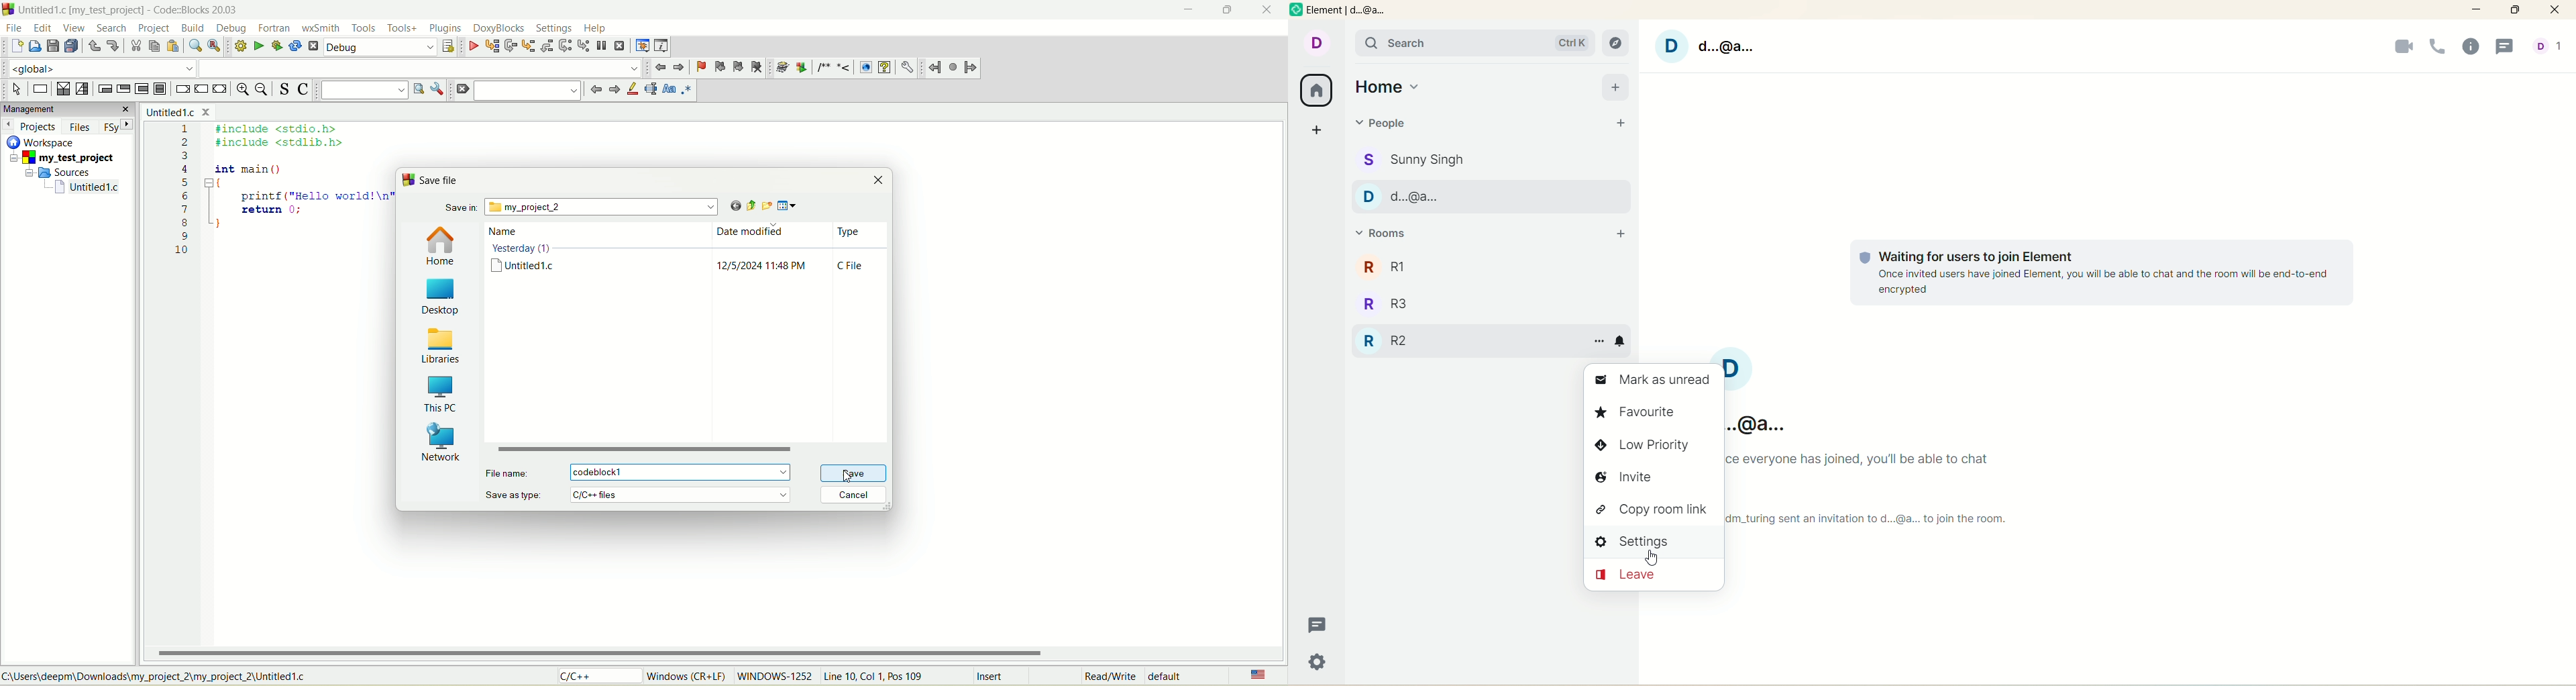 This screenshot has height=700, width=2576. I want to click on d...@..., so click(1489, 196).